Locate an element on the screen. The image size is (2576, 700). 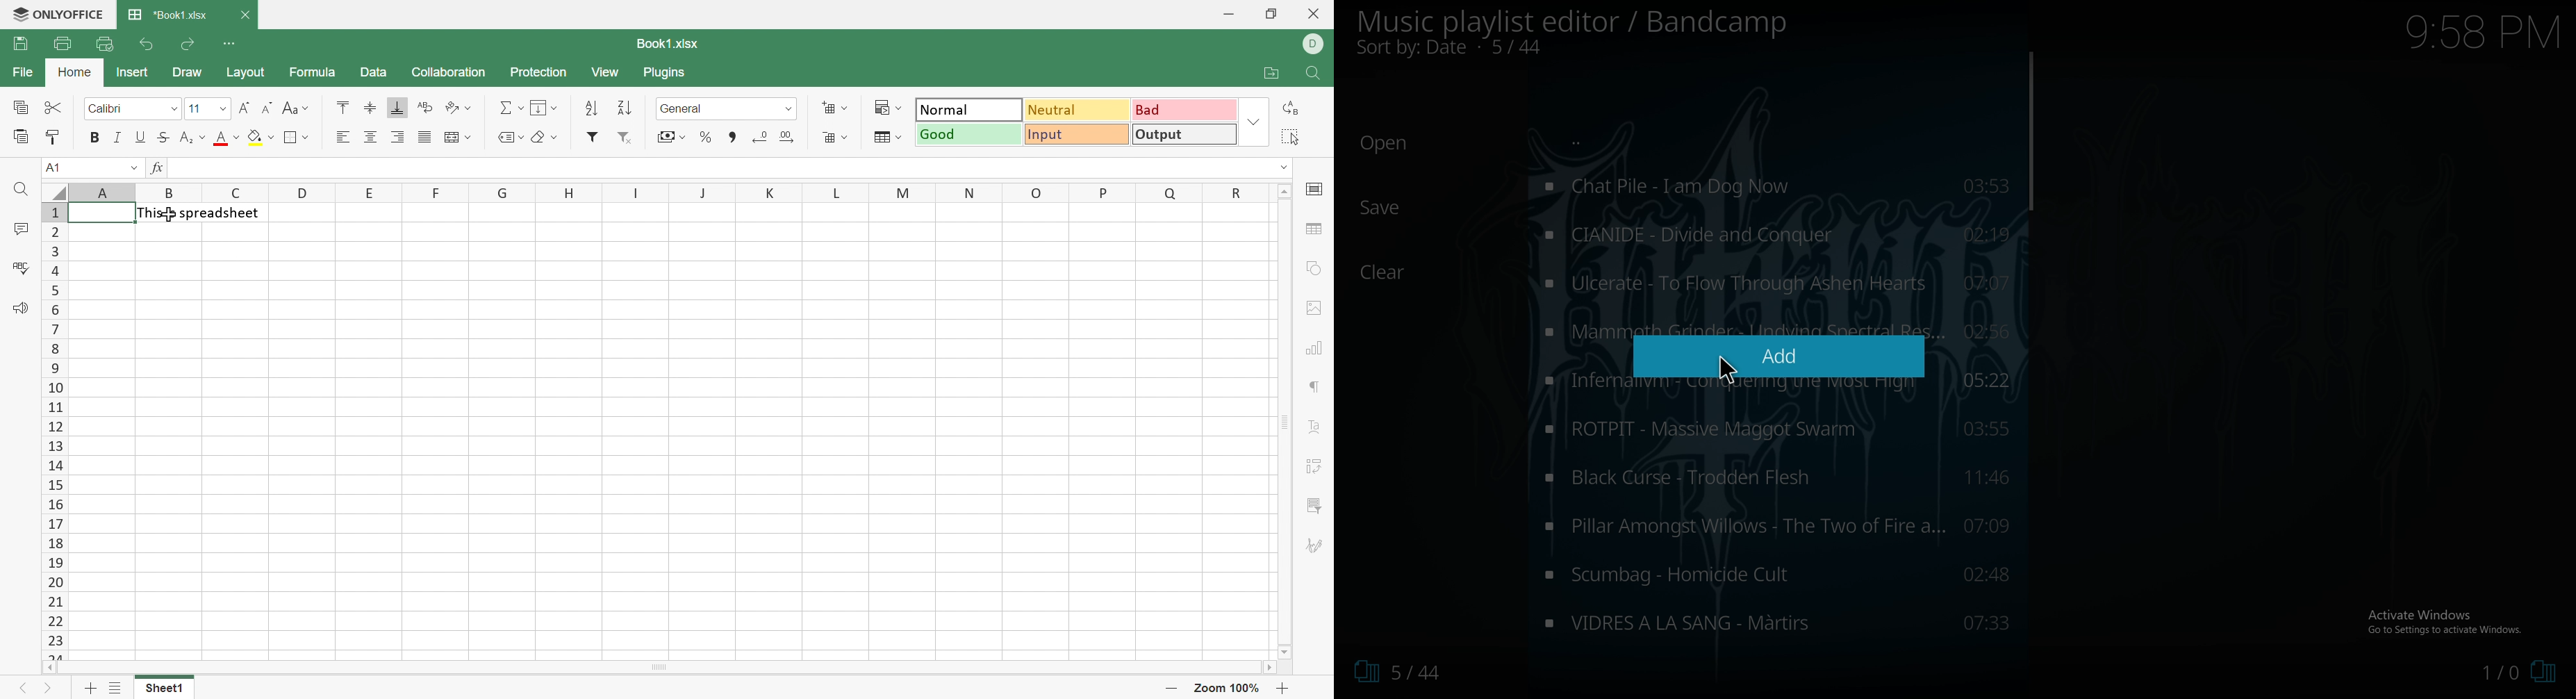
Find is located at coordinates (19, 189).